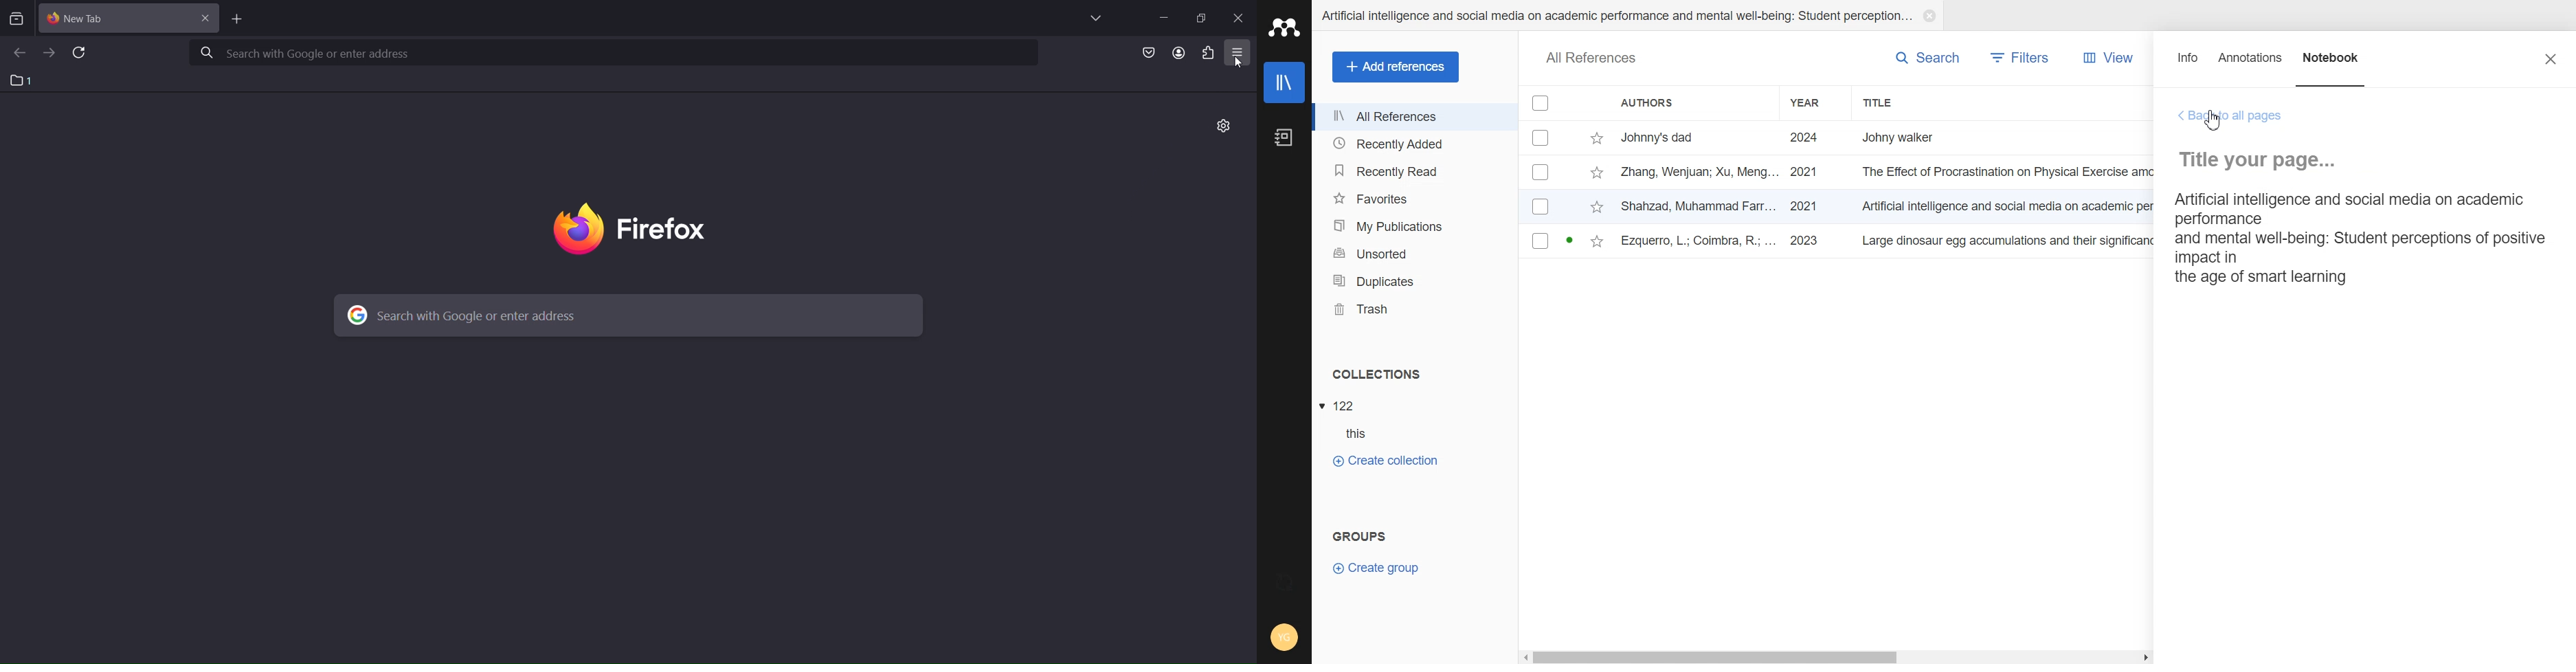 The height and width of the screenshot is (672, 2576). Describe the element at coordinates (1360, 534) in the screenshot. I see `groups` at that location.